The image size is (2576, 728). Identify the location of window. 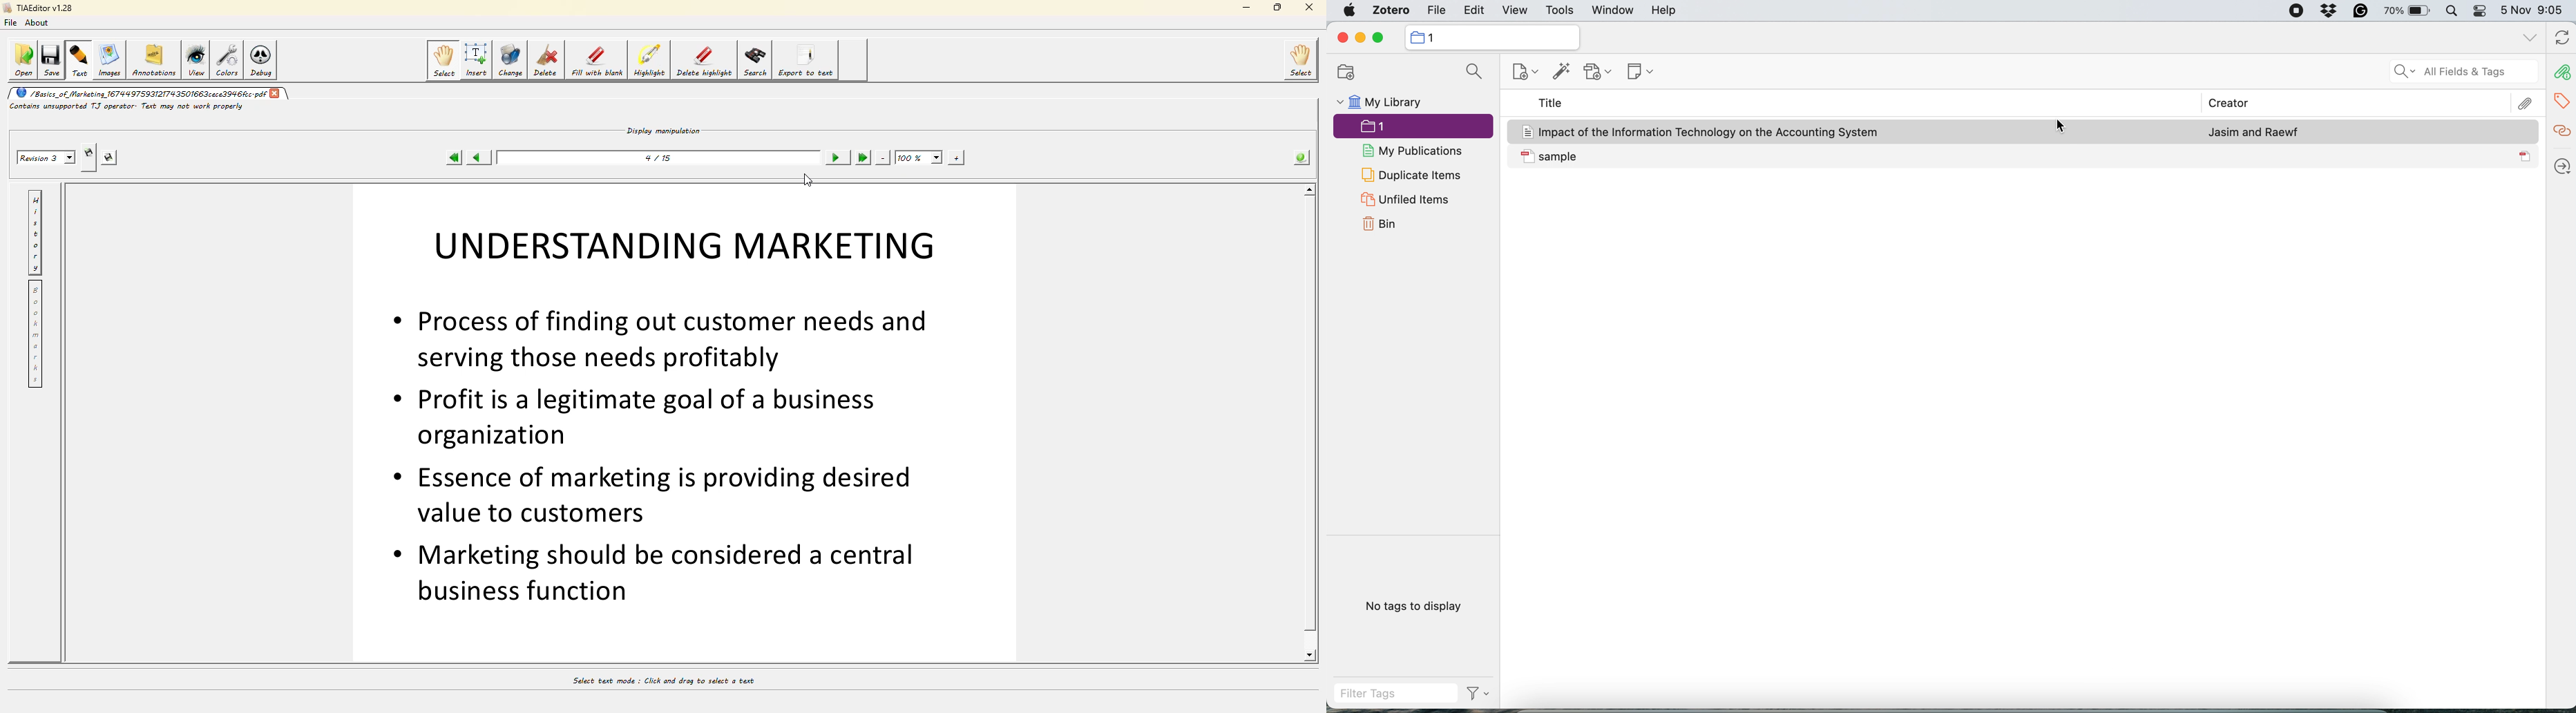
(1611, 11).